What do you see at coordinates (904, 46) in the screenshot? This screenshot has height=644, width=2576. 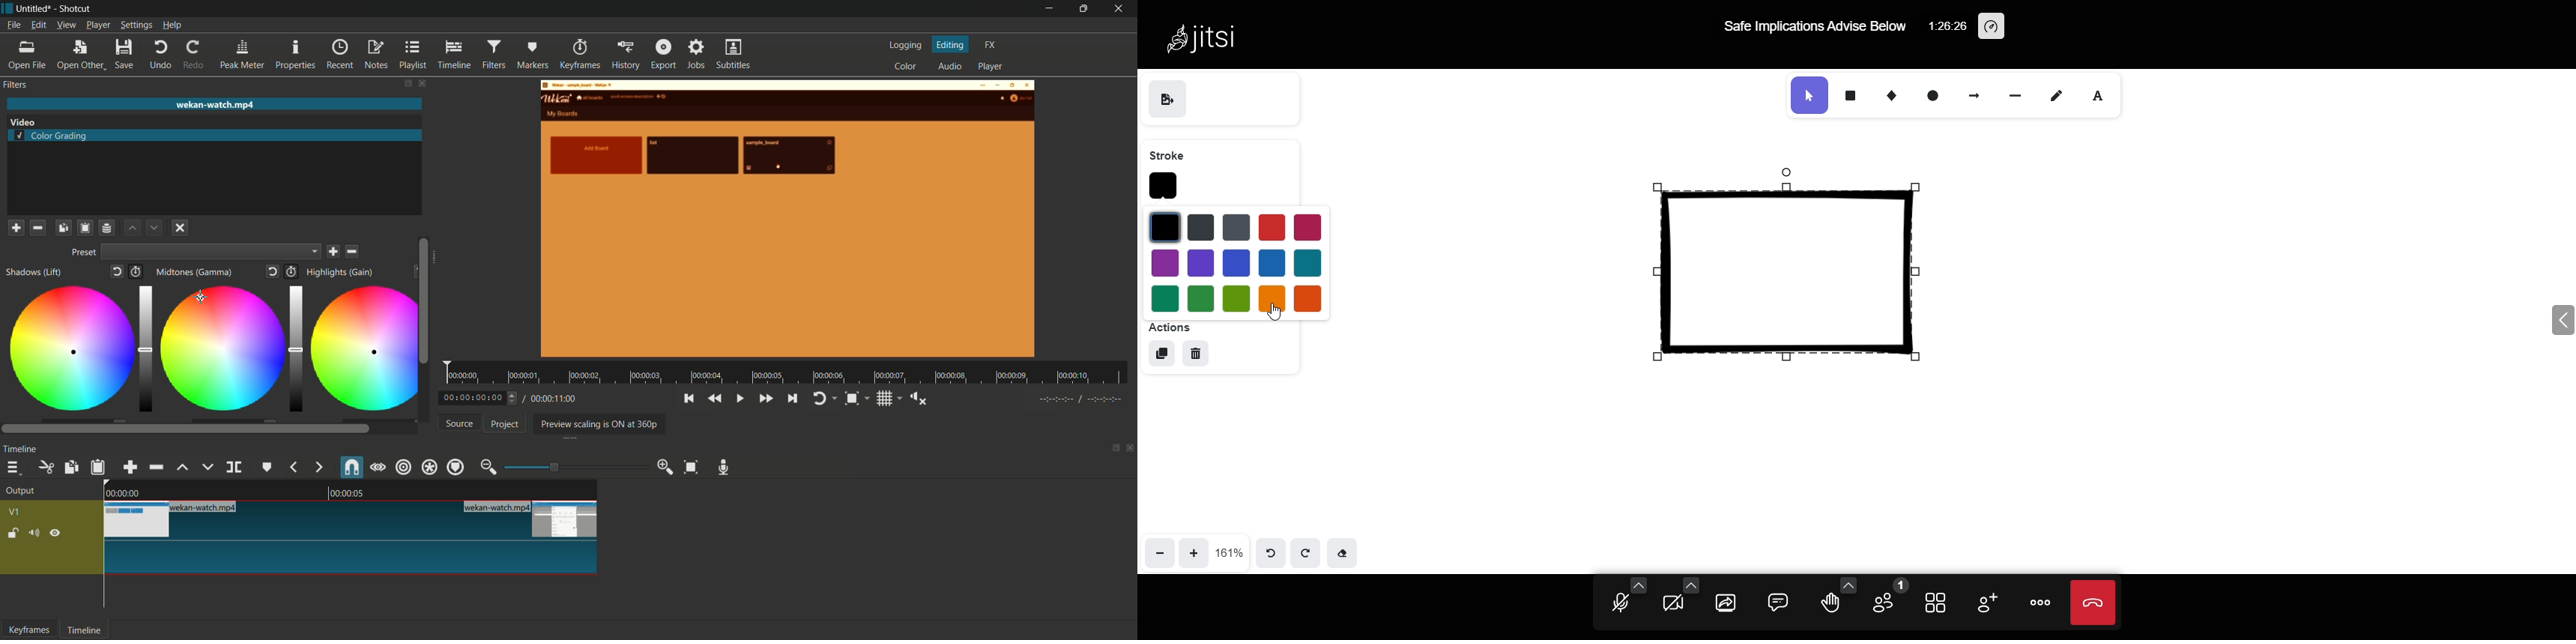 I see `logging` at bounding box center [904, 46].